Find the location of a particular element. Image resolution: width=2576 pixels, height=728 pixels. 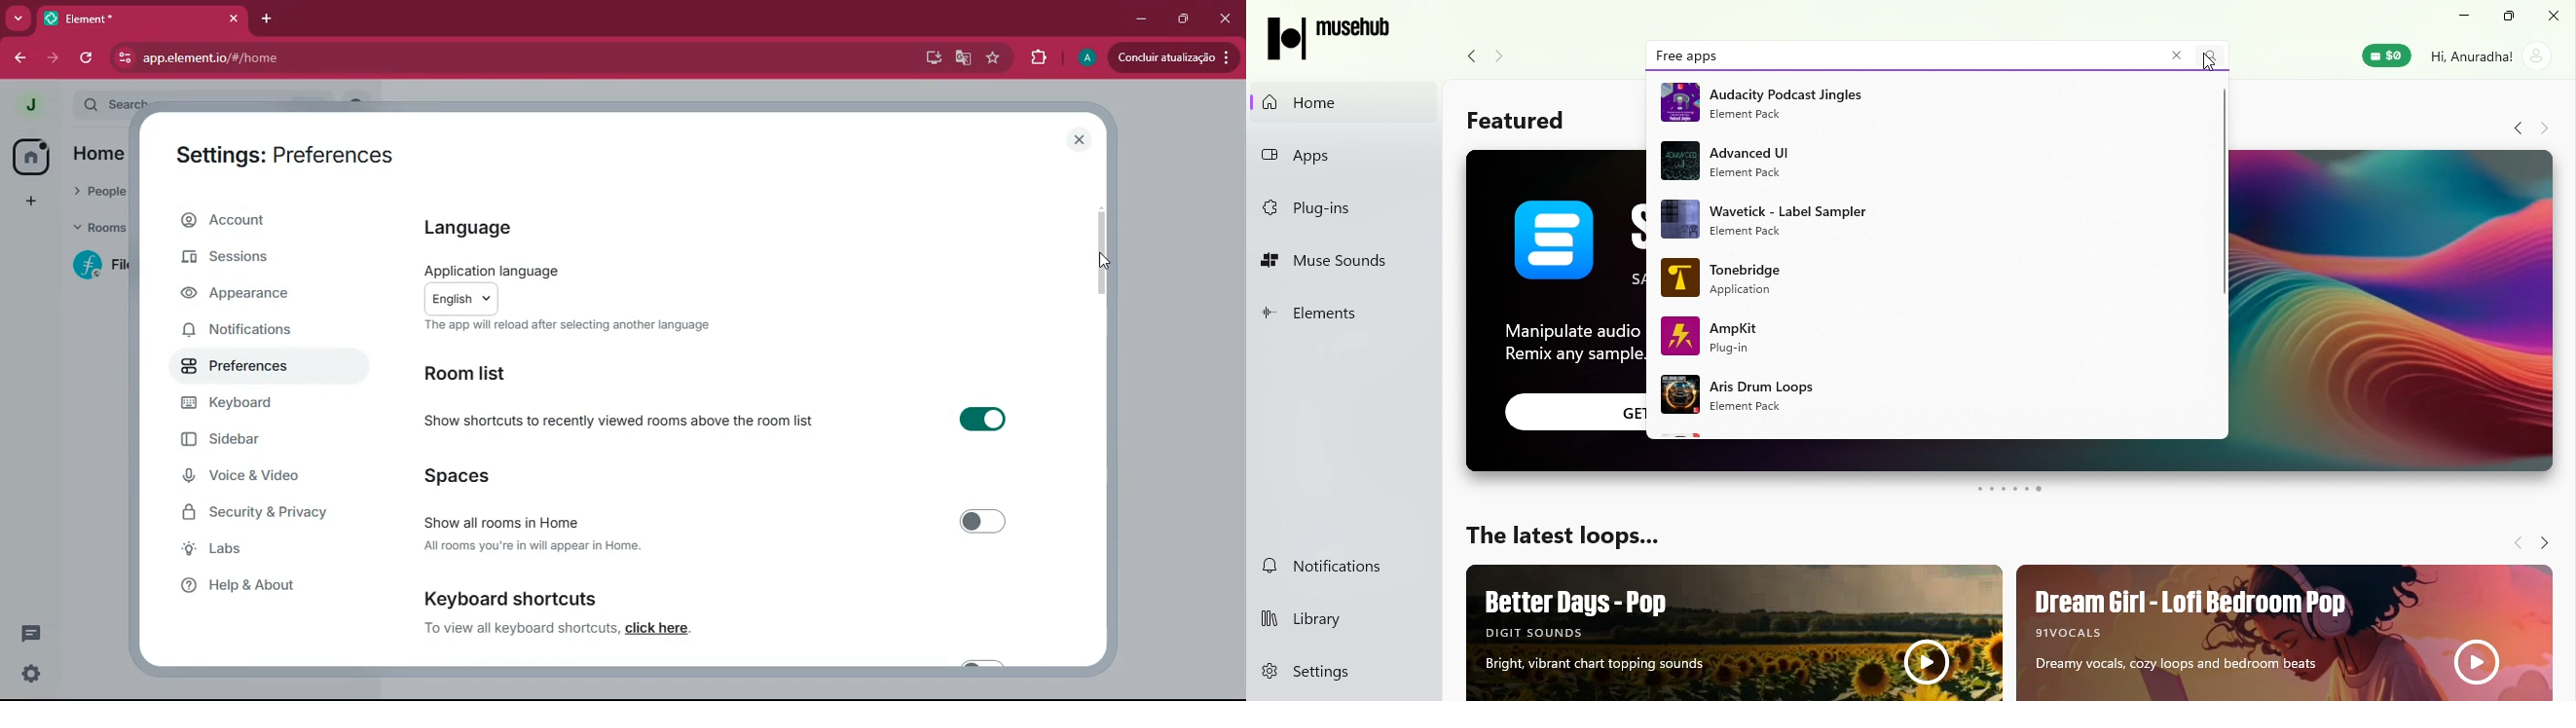

voice is located at coordinates (252, 477).